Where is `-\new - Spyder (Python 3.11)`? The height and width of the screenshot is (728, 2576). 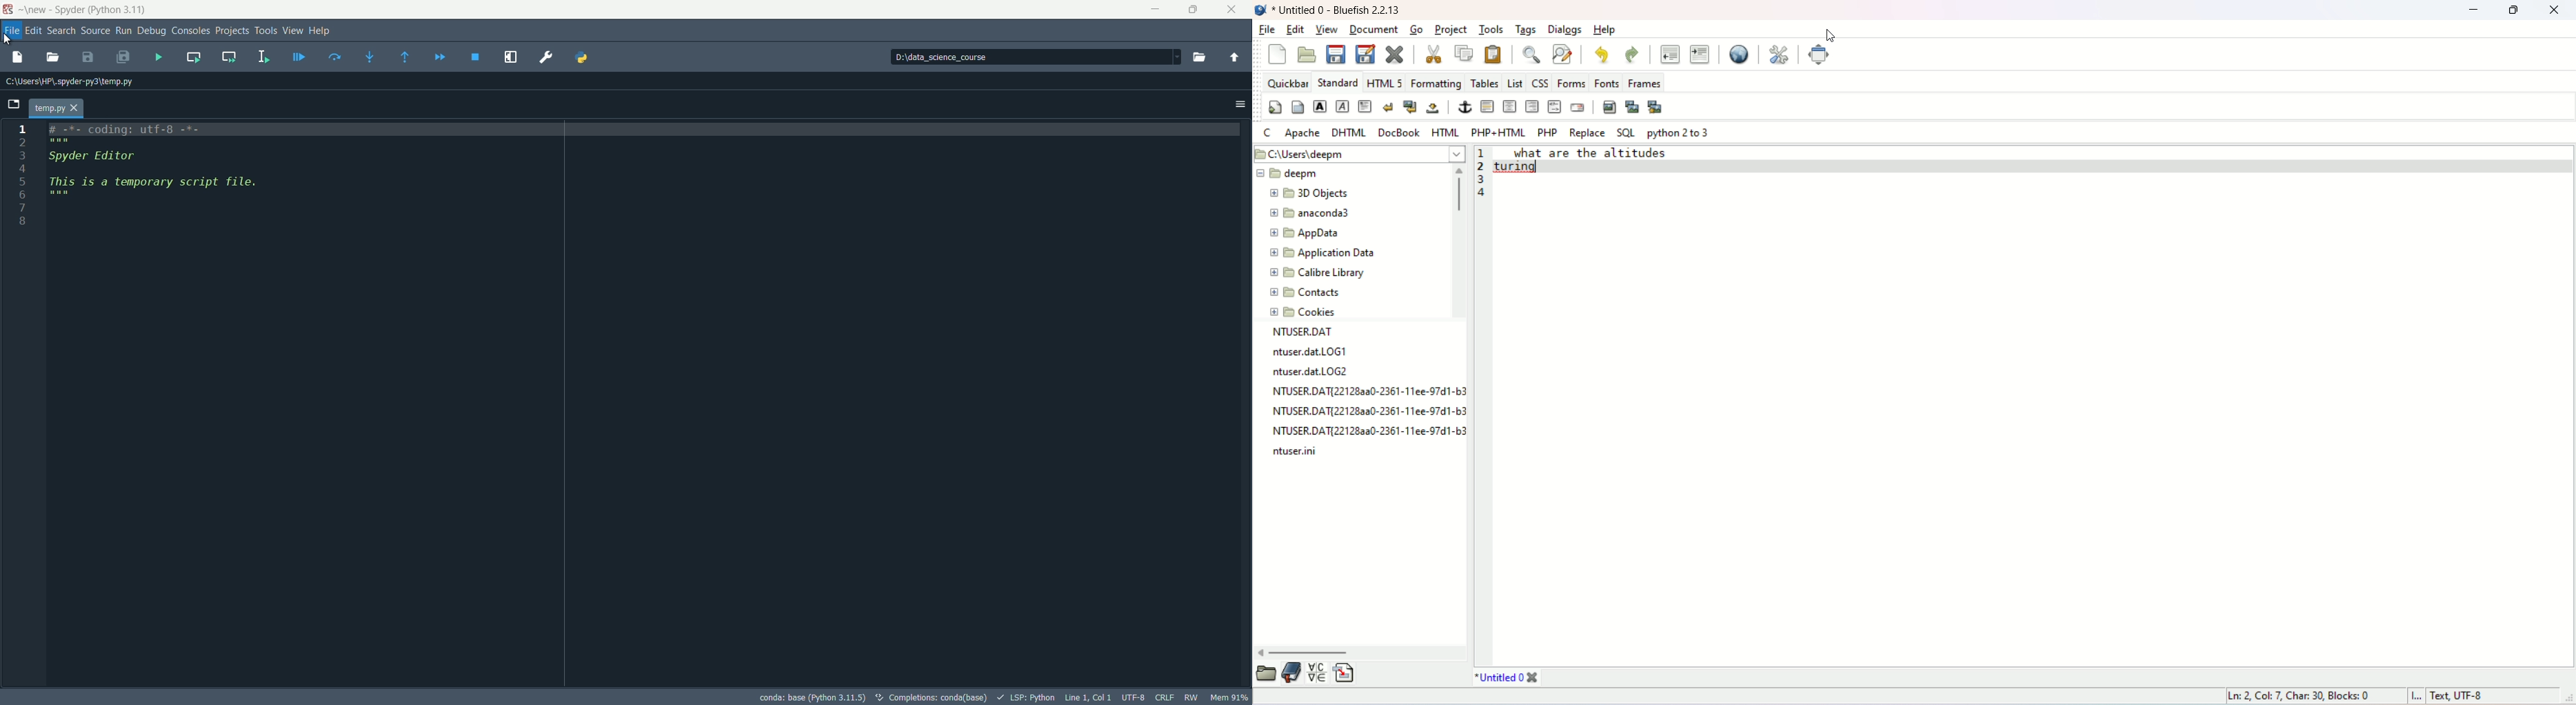
-\new - Spyder (Python 3.11) is located at coordinates (93, 10).